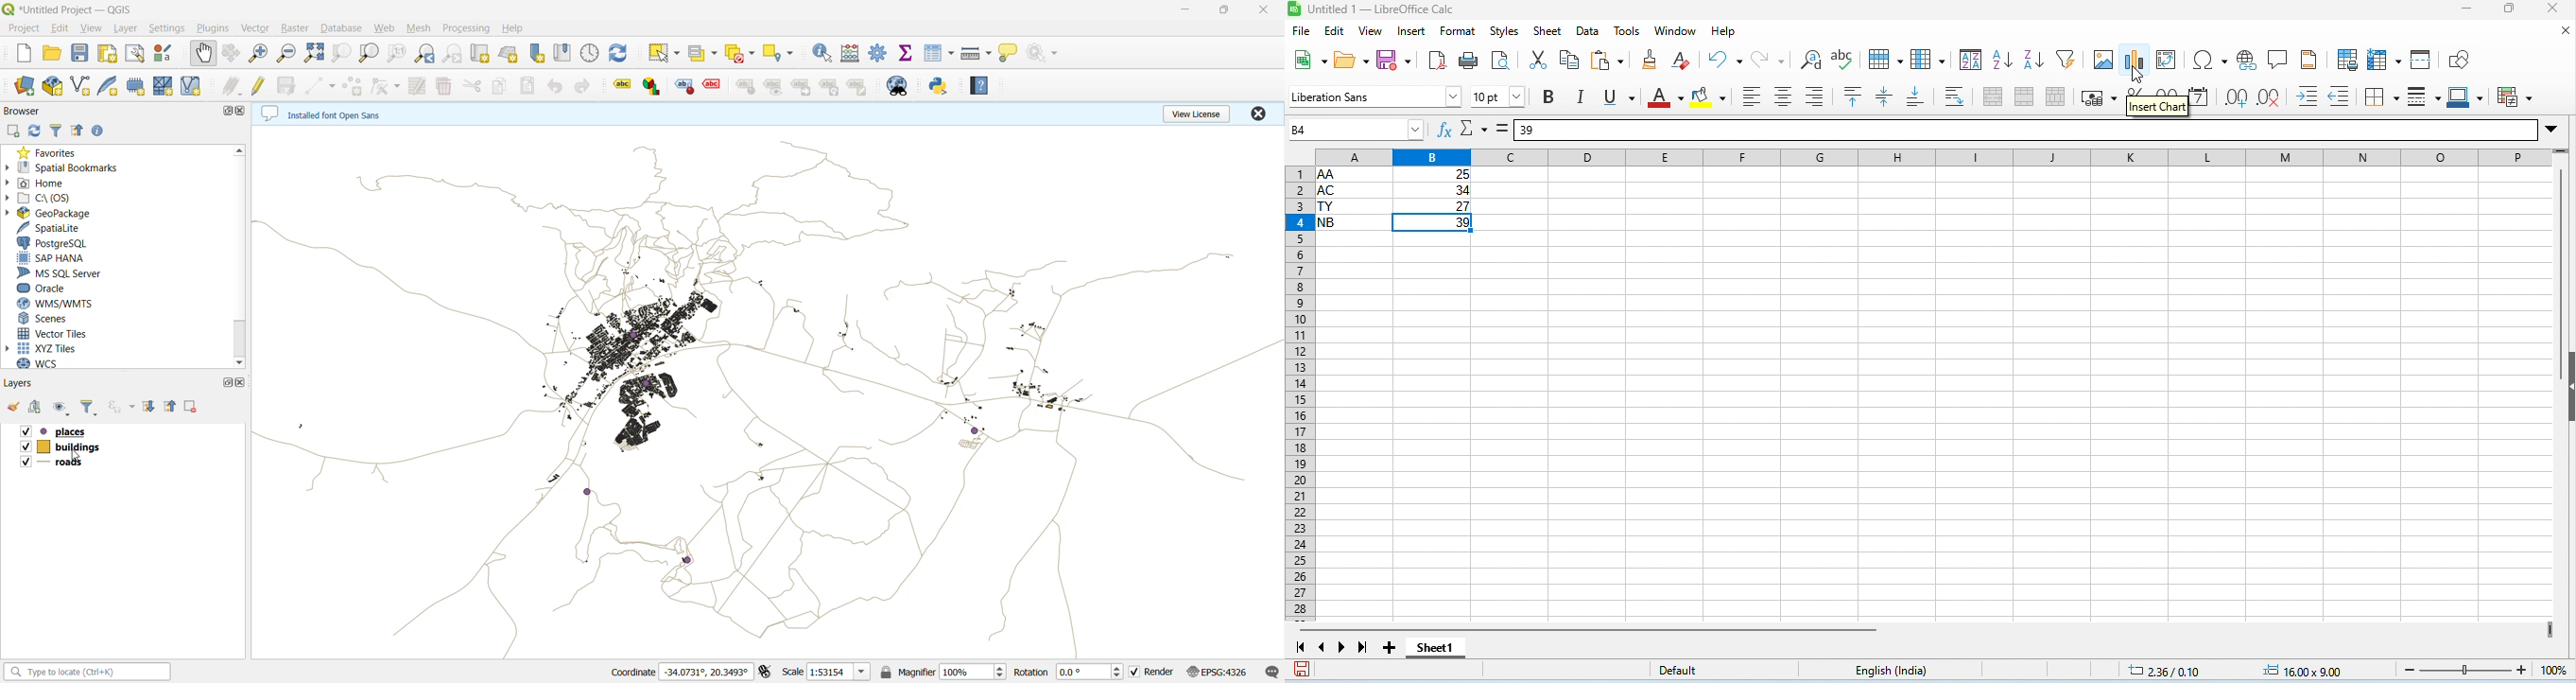 The image size is (2576, 700). Describe the element at coordinates (468, 26) in the screenshot. I see `processing` at that location.